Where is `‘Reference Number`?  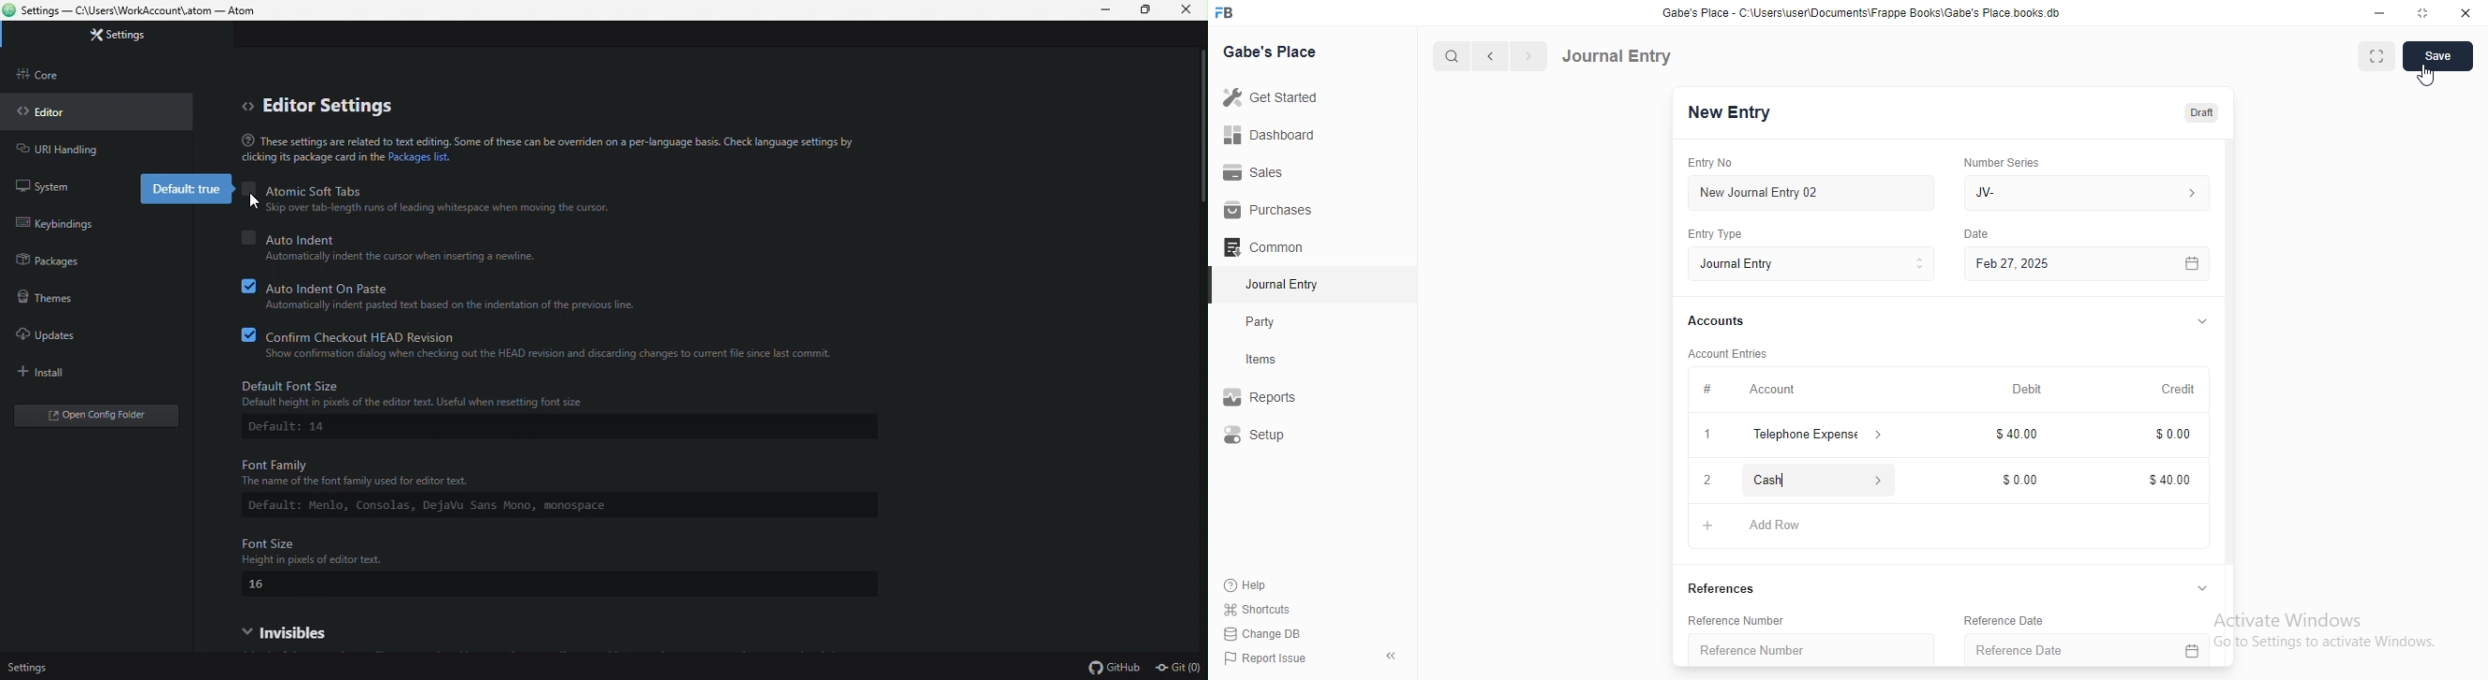
‘Reference Number is located at coordinates (1751, 650).